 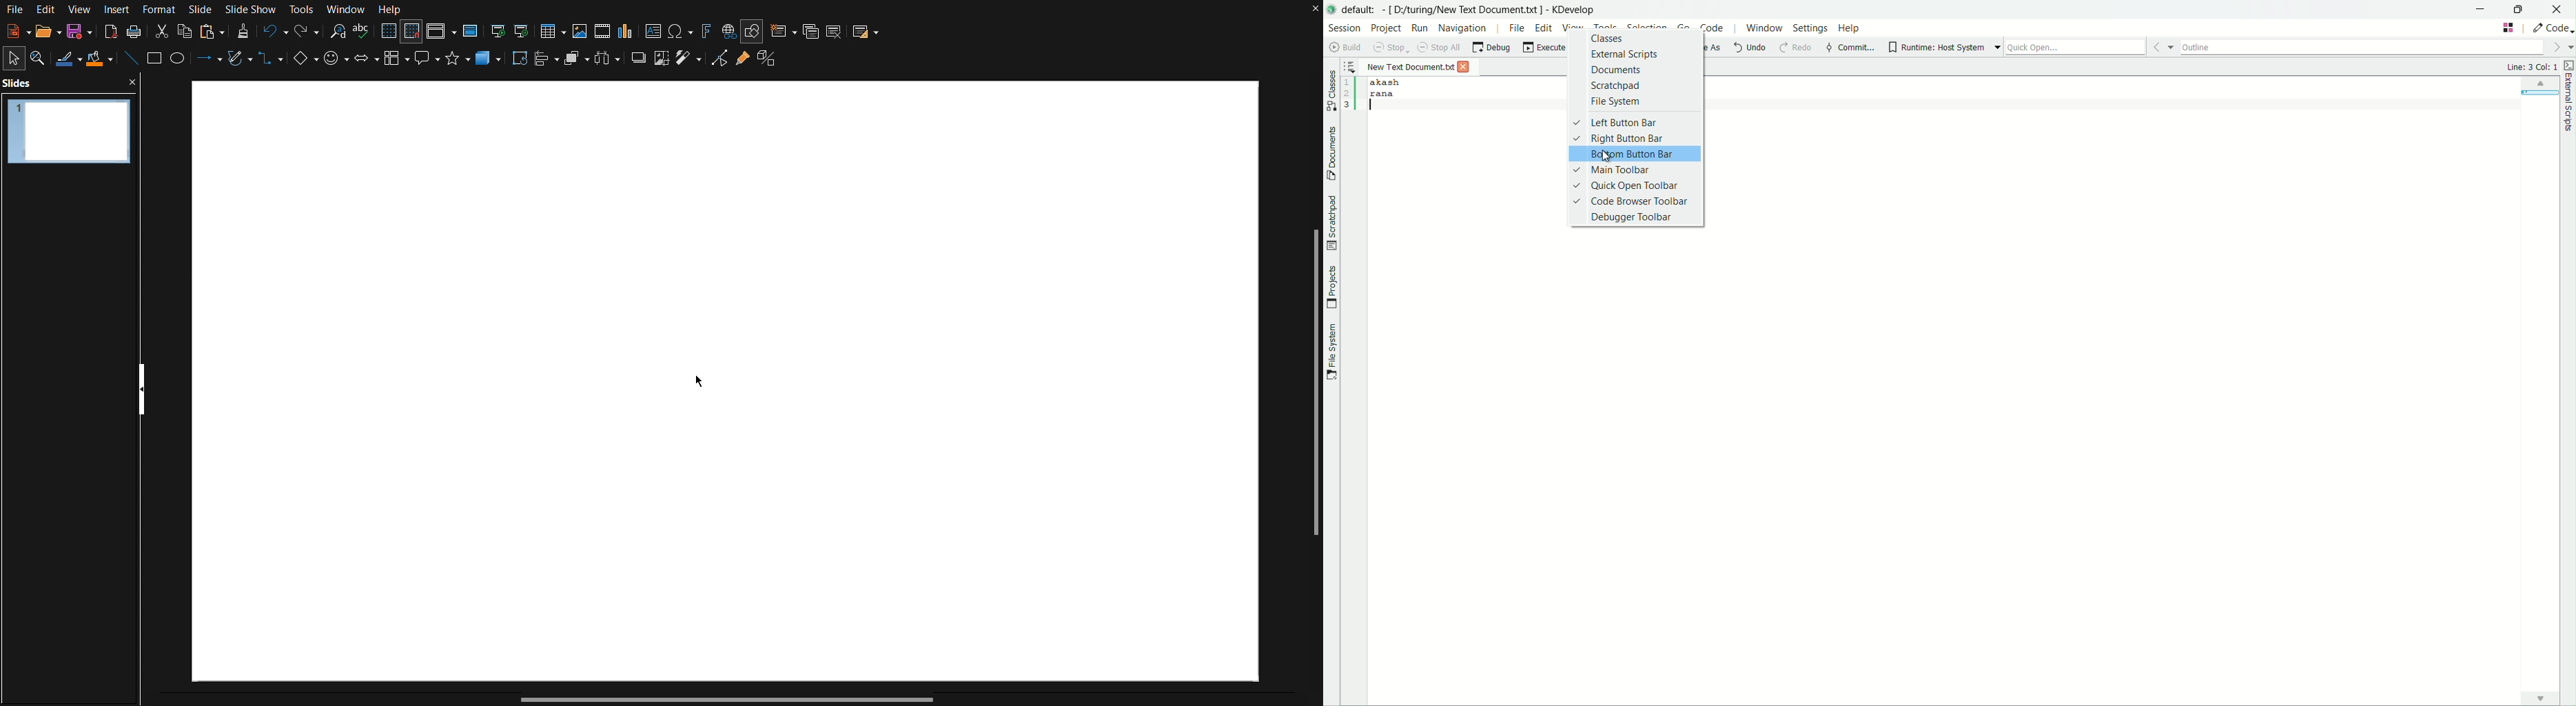 I want to click on main toolbar, so click(x=1610, y=170).